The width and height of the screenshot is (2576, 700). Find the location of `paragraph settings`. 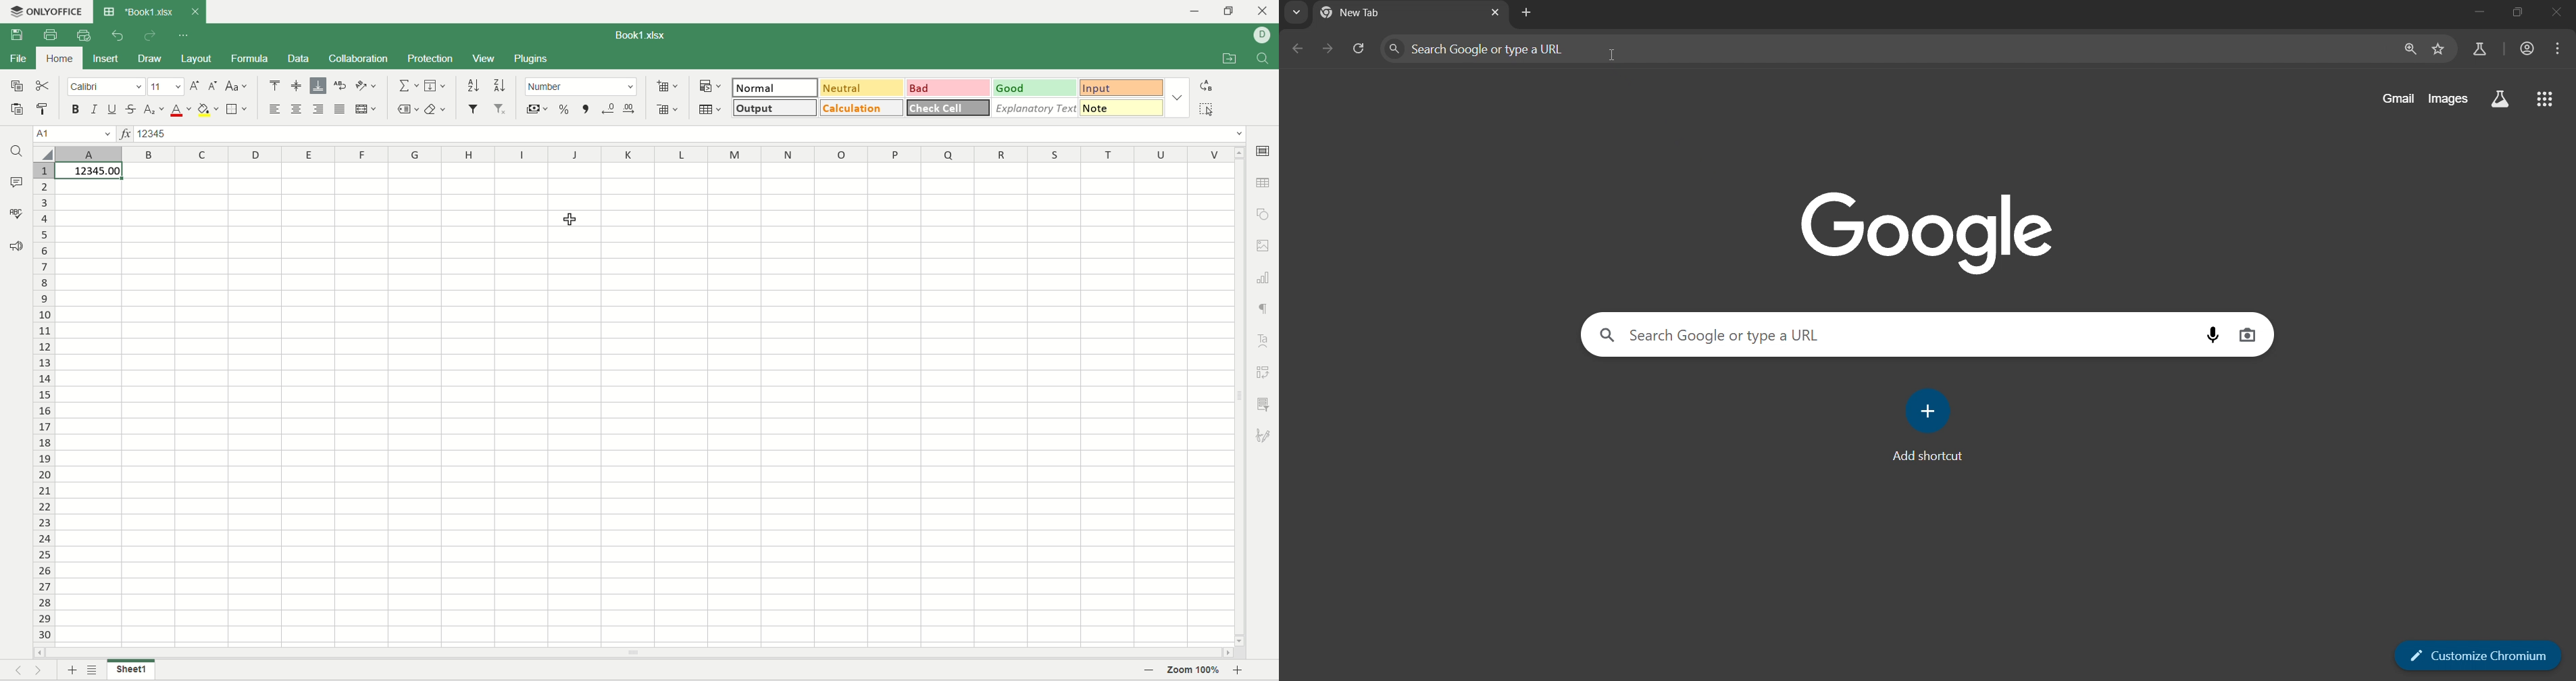

paragraph settings is located at coordinates (1266, 309).